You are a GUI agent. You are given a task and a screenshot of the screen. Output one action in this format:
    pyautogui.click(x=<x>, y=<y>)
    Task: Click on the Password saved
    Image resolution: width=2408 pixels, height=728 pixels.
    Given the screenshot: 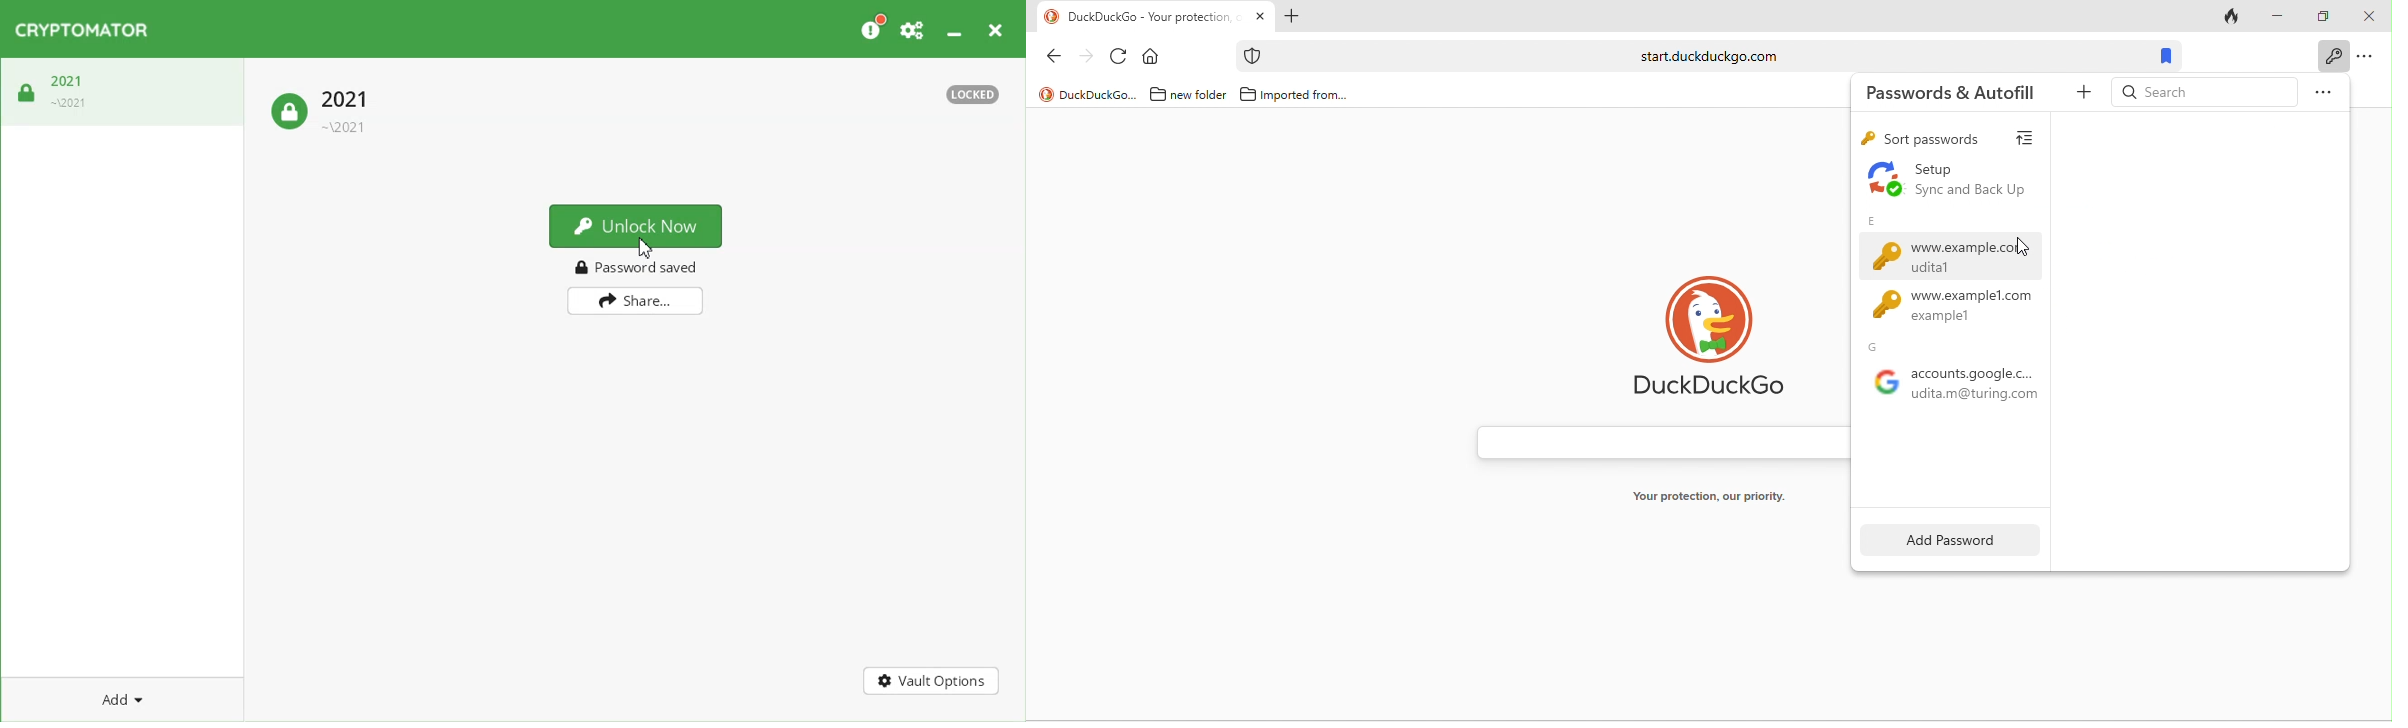 What is the action you would take?
    pyautogui.click(x=633, y=268)
    